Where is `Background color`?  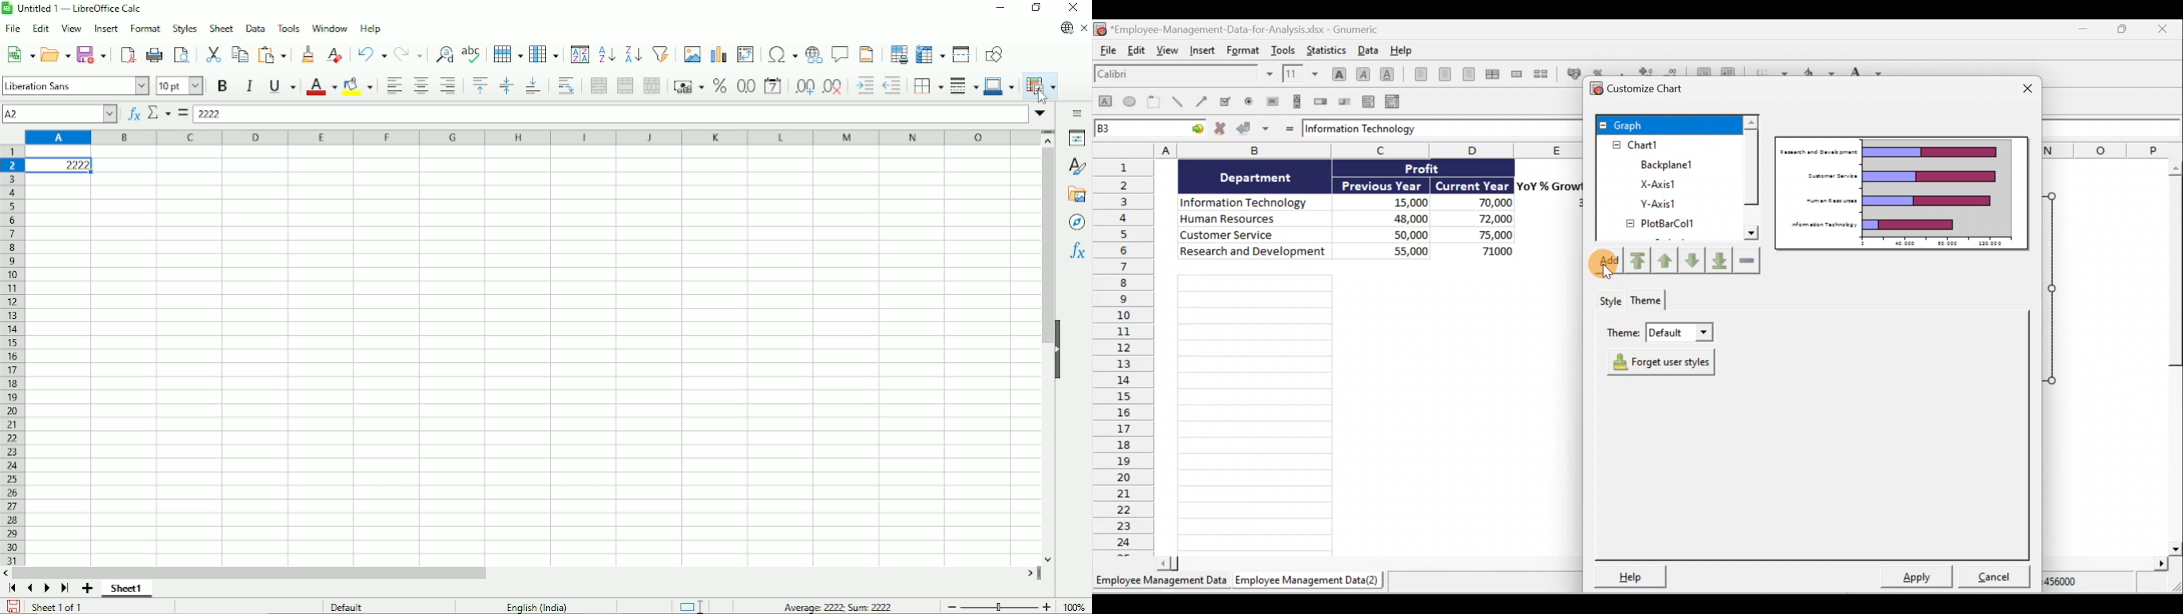 Background color is located at coordinates (357, 86).